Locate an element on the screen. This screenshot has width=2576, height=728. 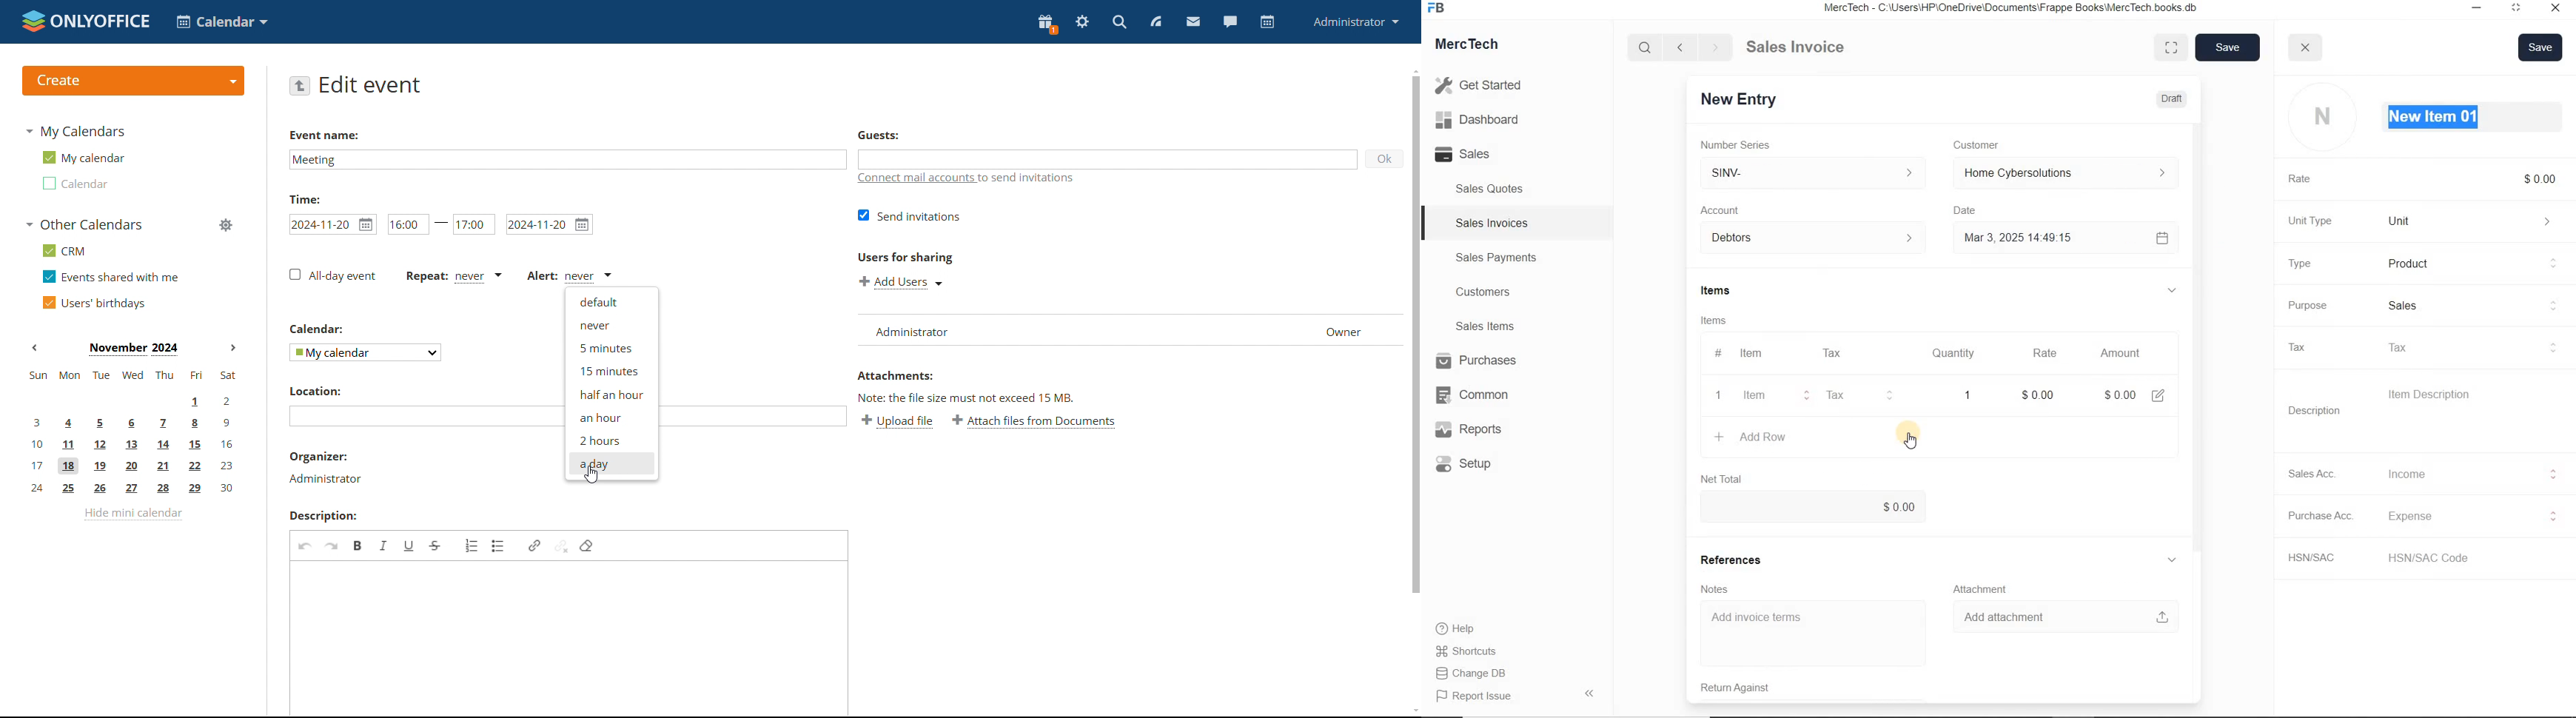
edit is located at coordinates (2157, 394).